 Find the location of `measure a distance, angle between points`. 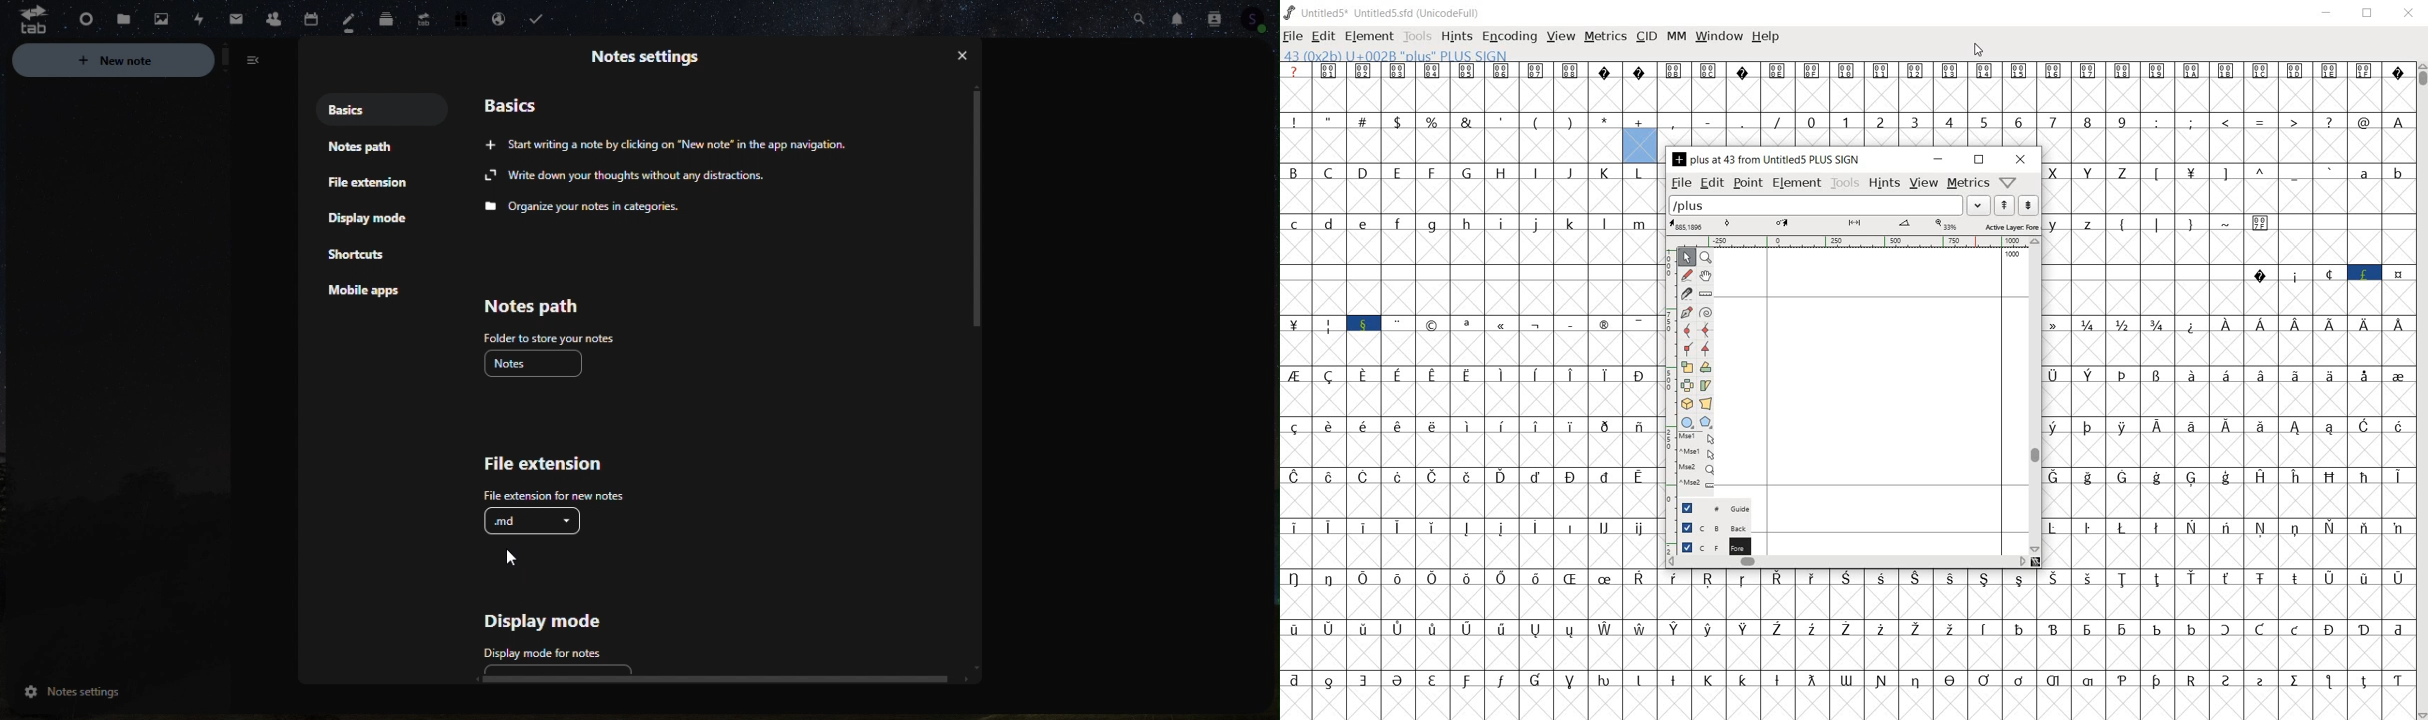

measure a distance, angle between points is located at coordinates (1706, 294).